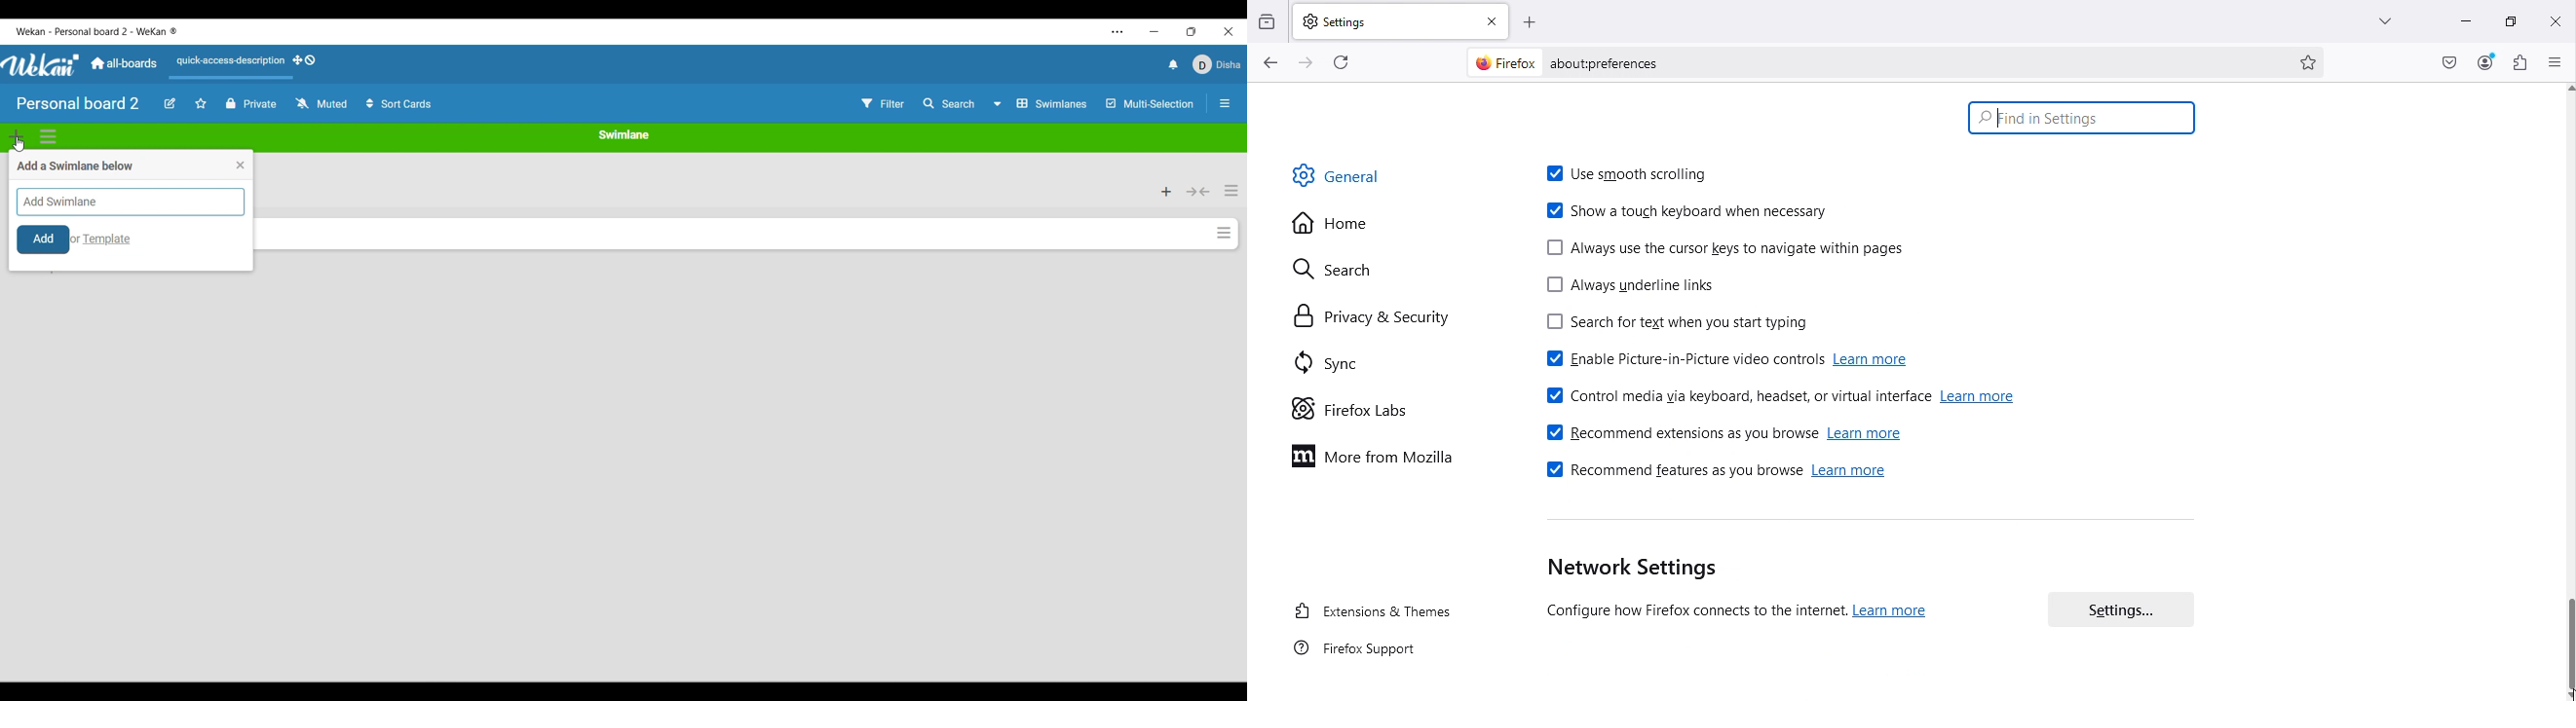 The width and height of the screenshot is (2576, 728). I want to click on Title of current setting window, so click(75, 165).